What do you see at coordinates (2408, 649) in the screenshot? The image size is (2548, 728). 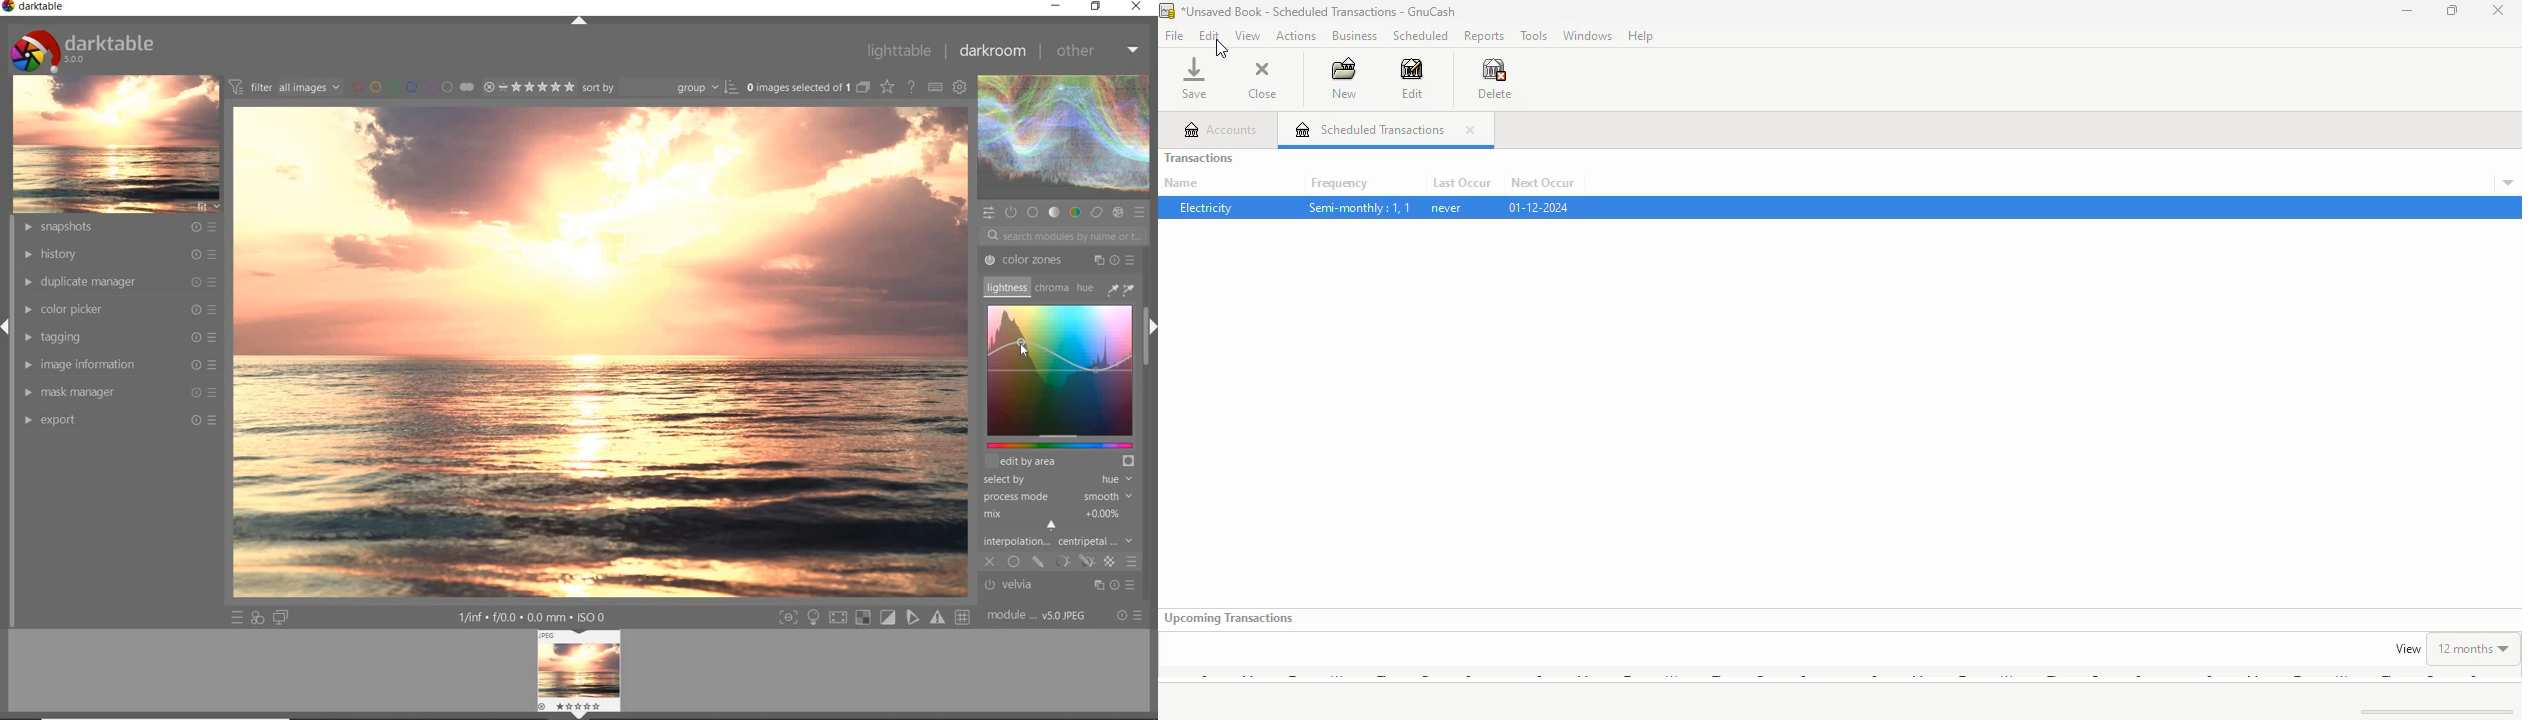 I see `view` at bounding box center [2408, 649].